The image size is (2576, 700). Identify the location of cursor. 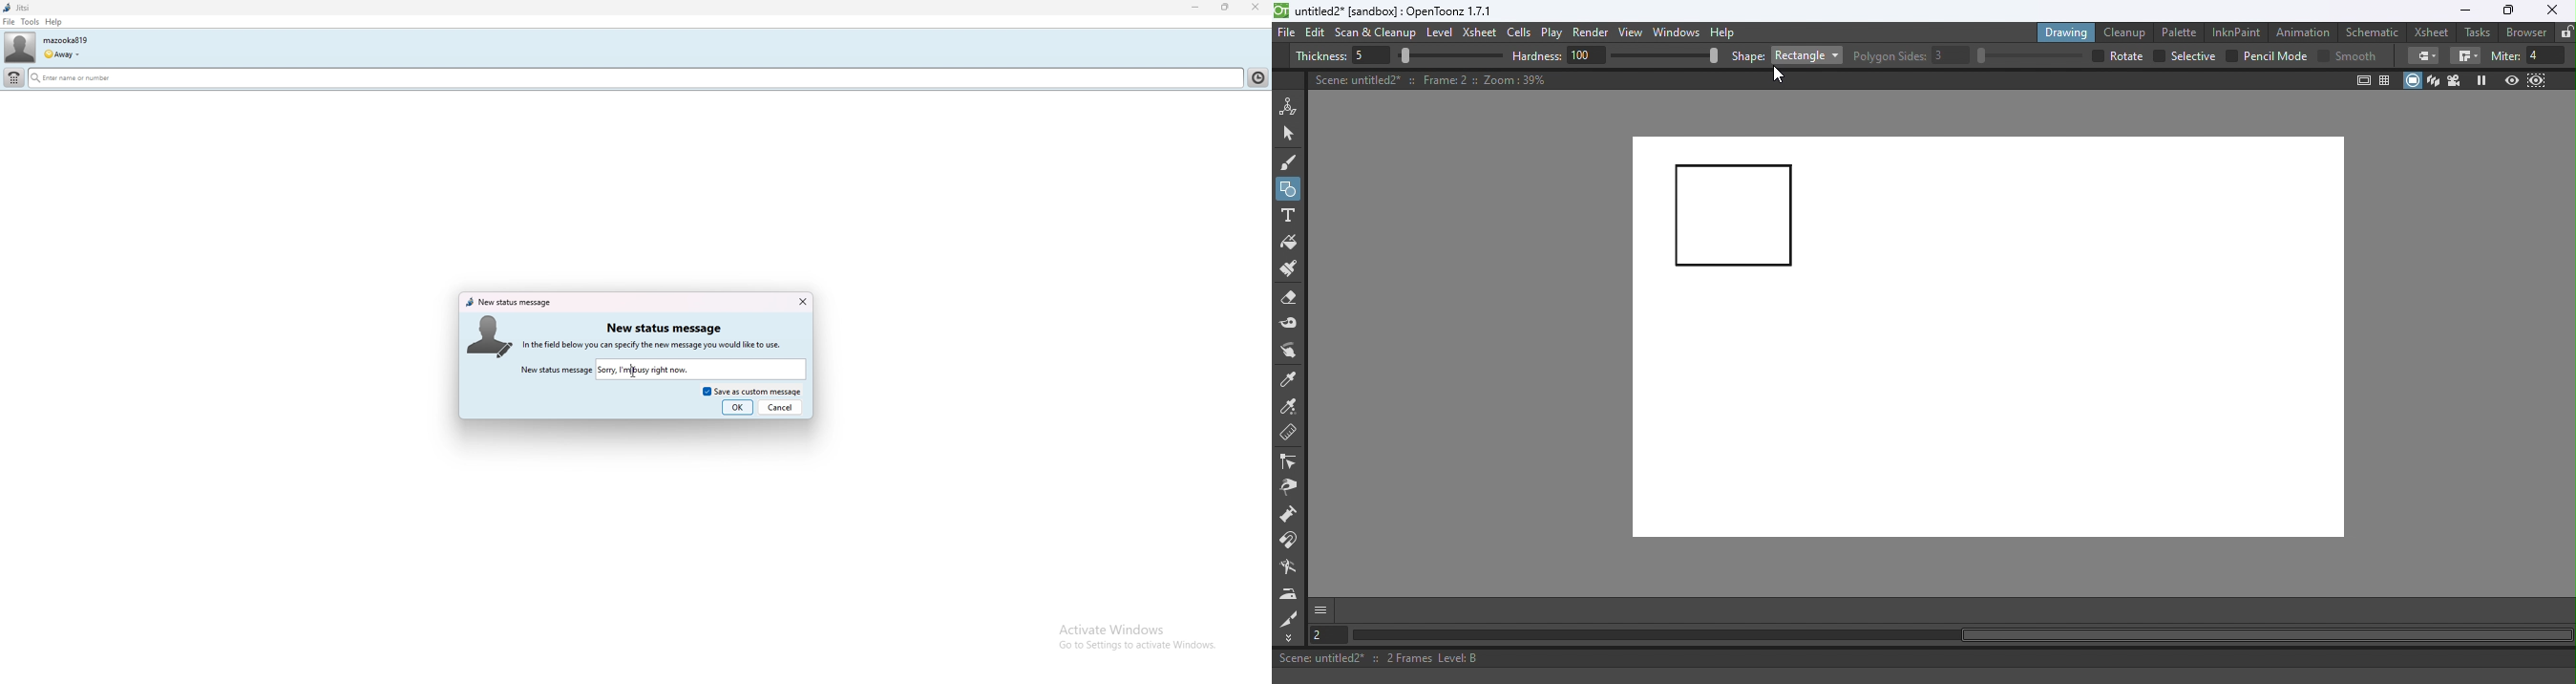
(634, 371).